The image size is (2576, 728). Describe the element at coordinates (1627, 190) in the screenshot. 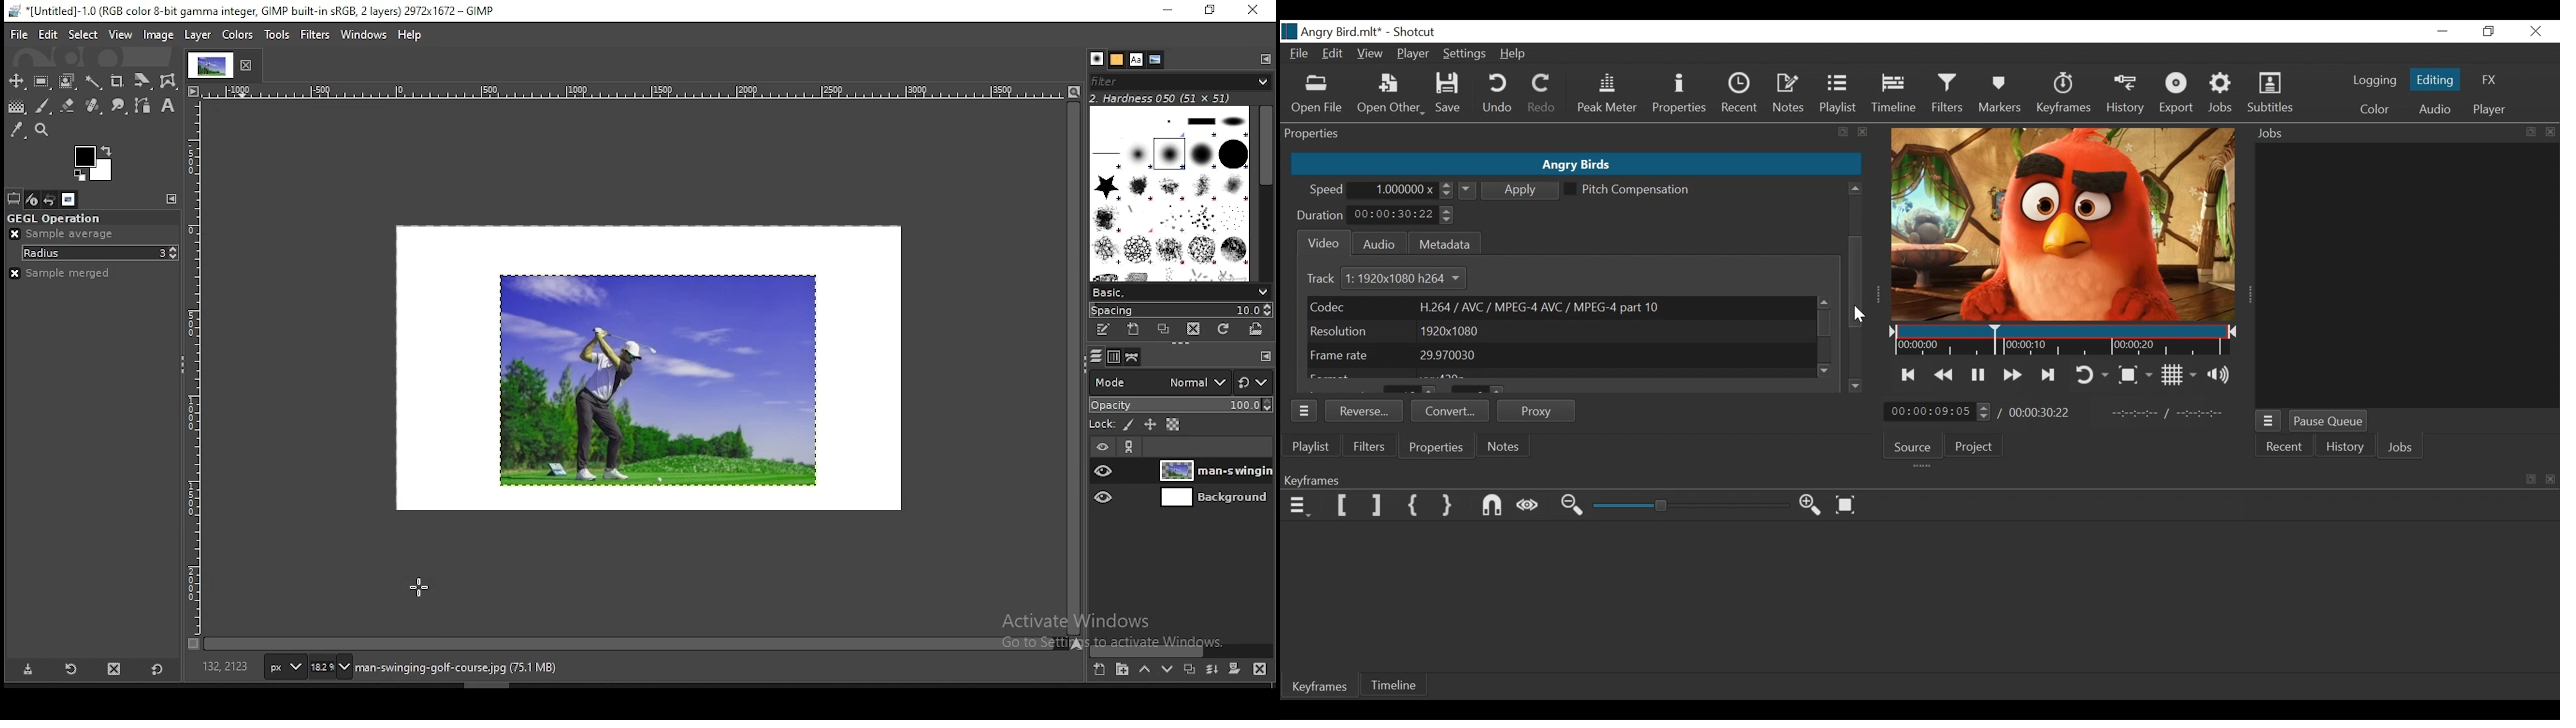

I see `(un)select Pitch Compensation` at that location.